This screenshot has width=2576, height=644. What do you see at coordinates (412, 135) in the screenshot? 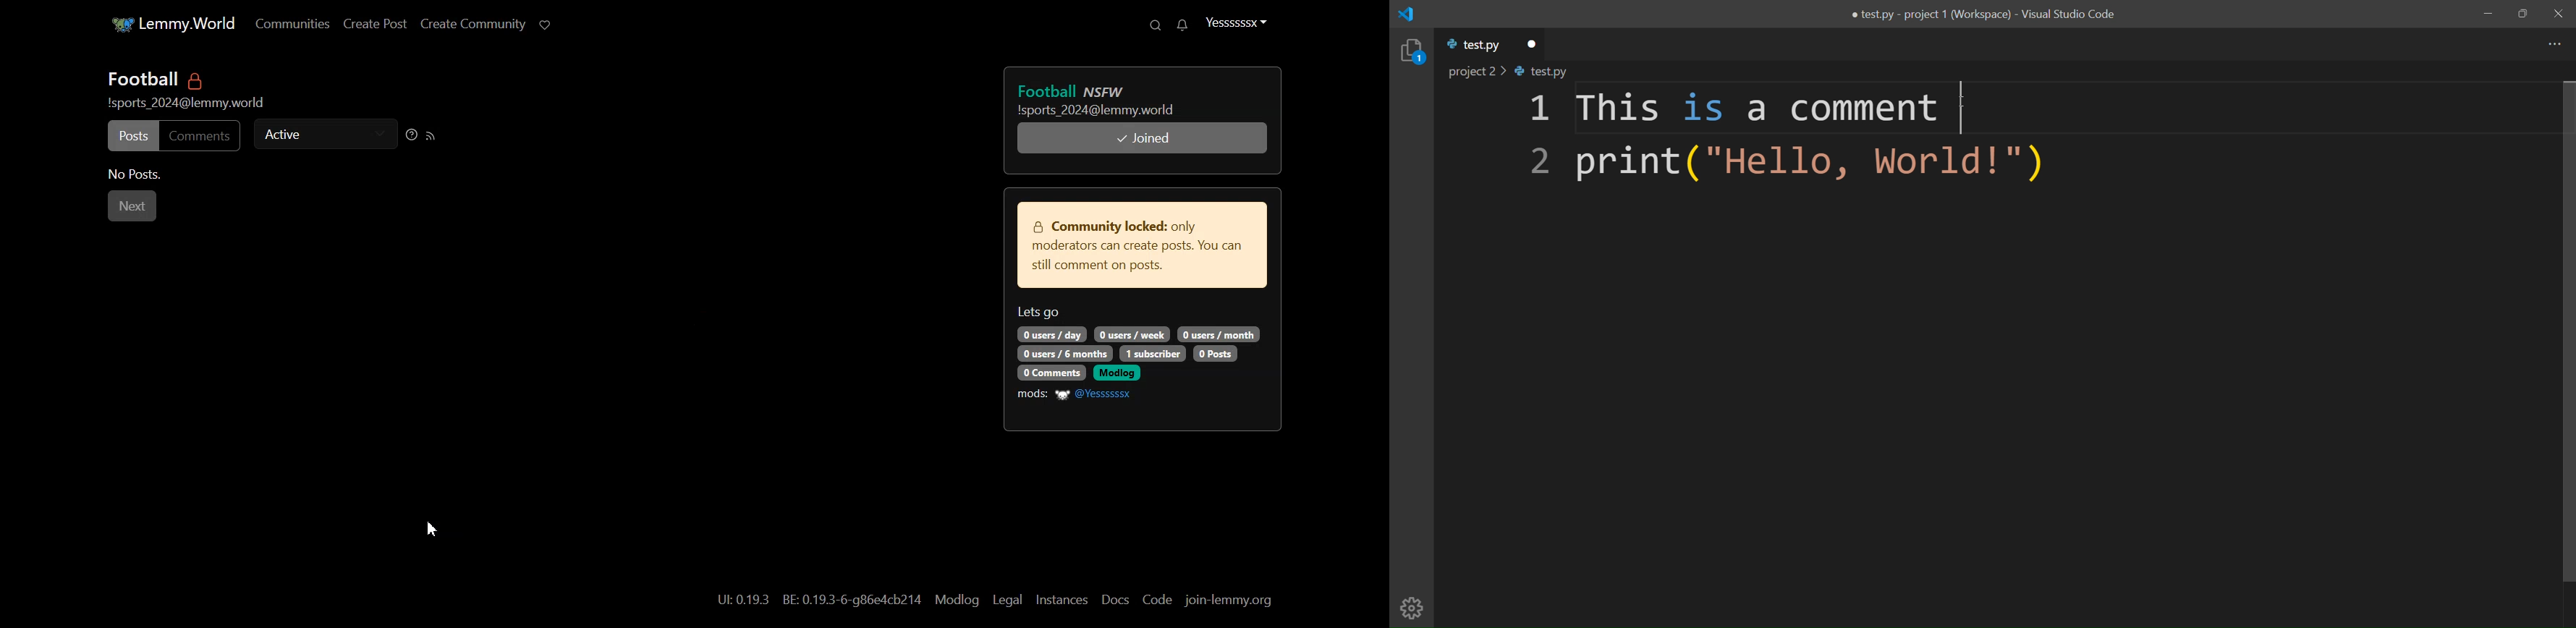
I see `Sorting help` at bounding box center [412, 135].